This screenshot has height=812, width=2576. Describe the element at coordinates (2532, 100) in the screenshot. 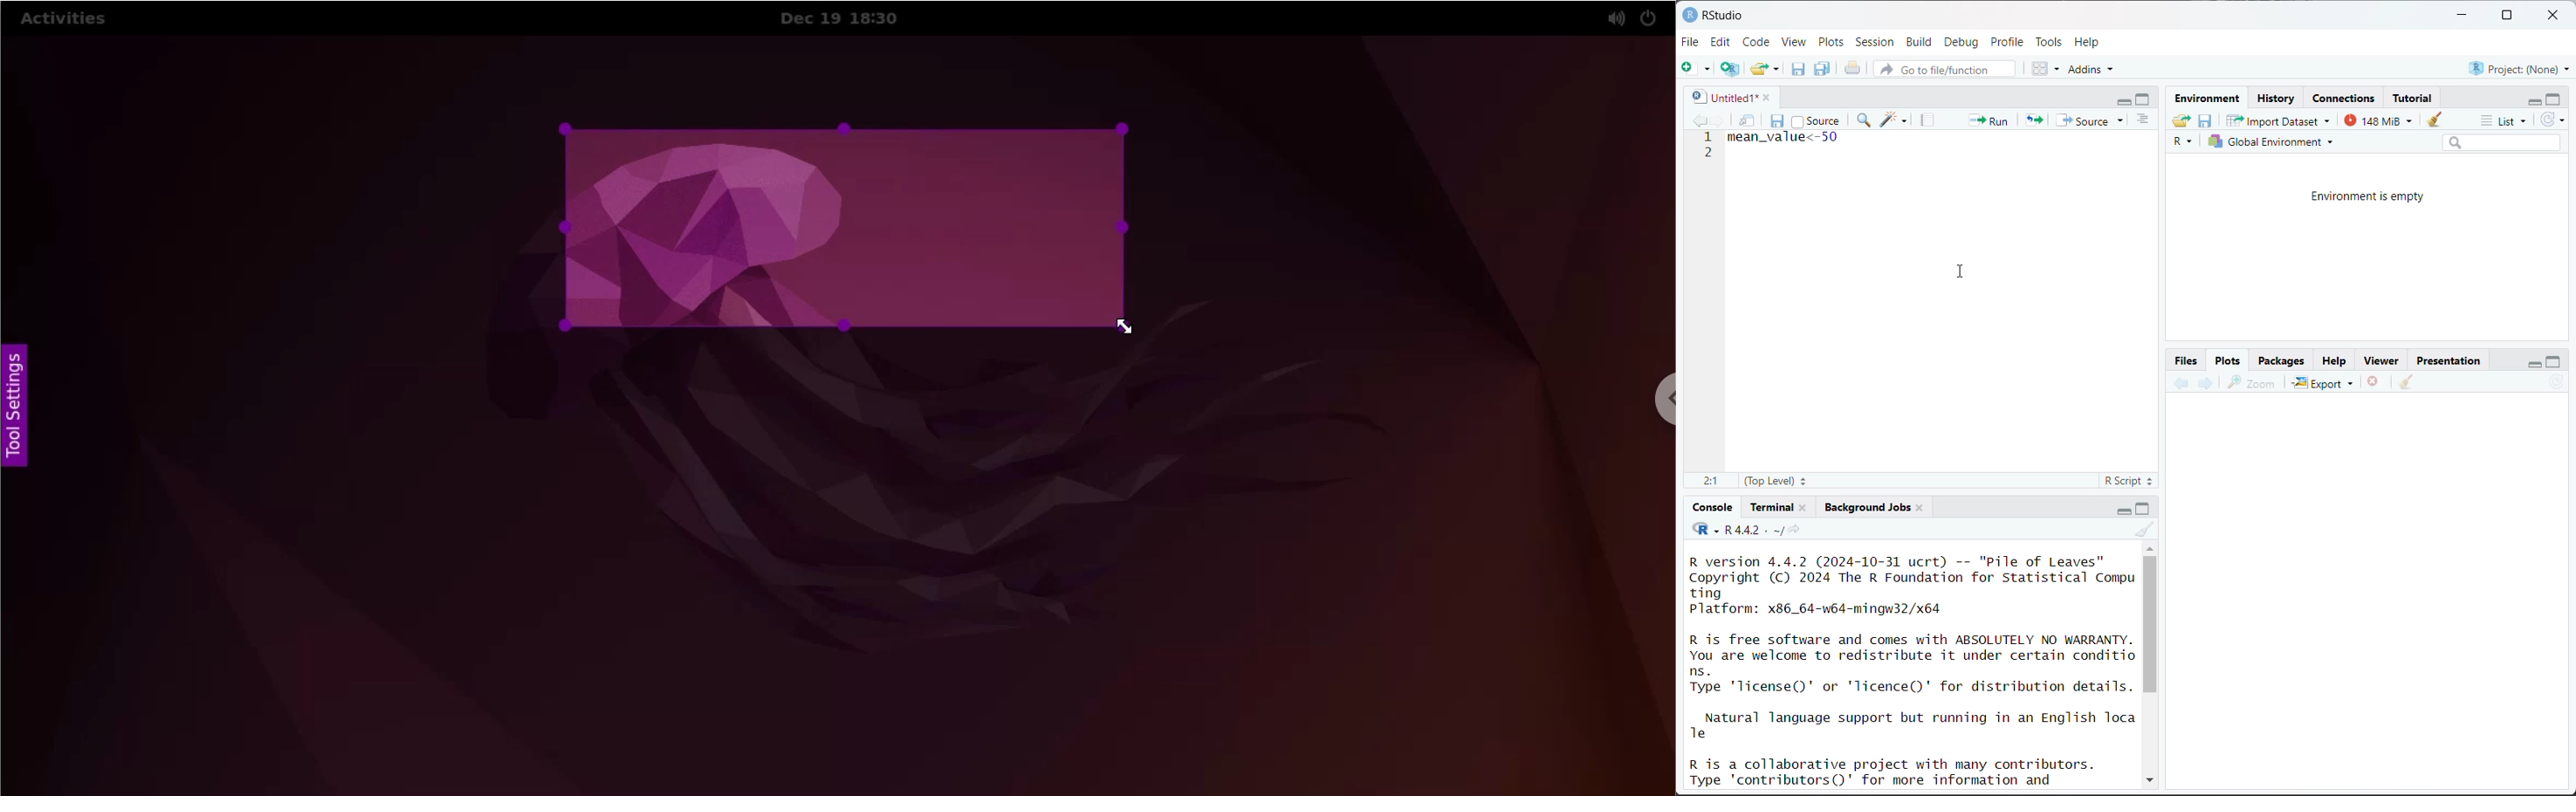

I see `minimize` at that location.